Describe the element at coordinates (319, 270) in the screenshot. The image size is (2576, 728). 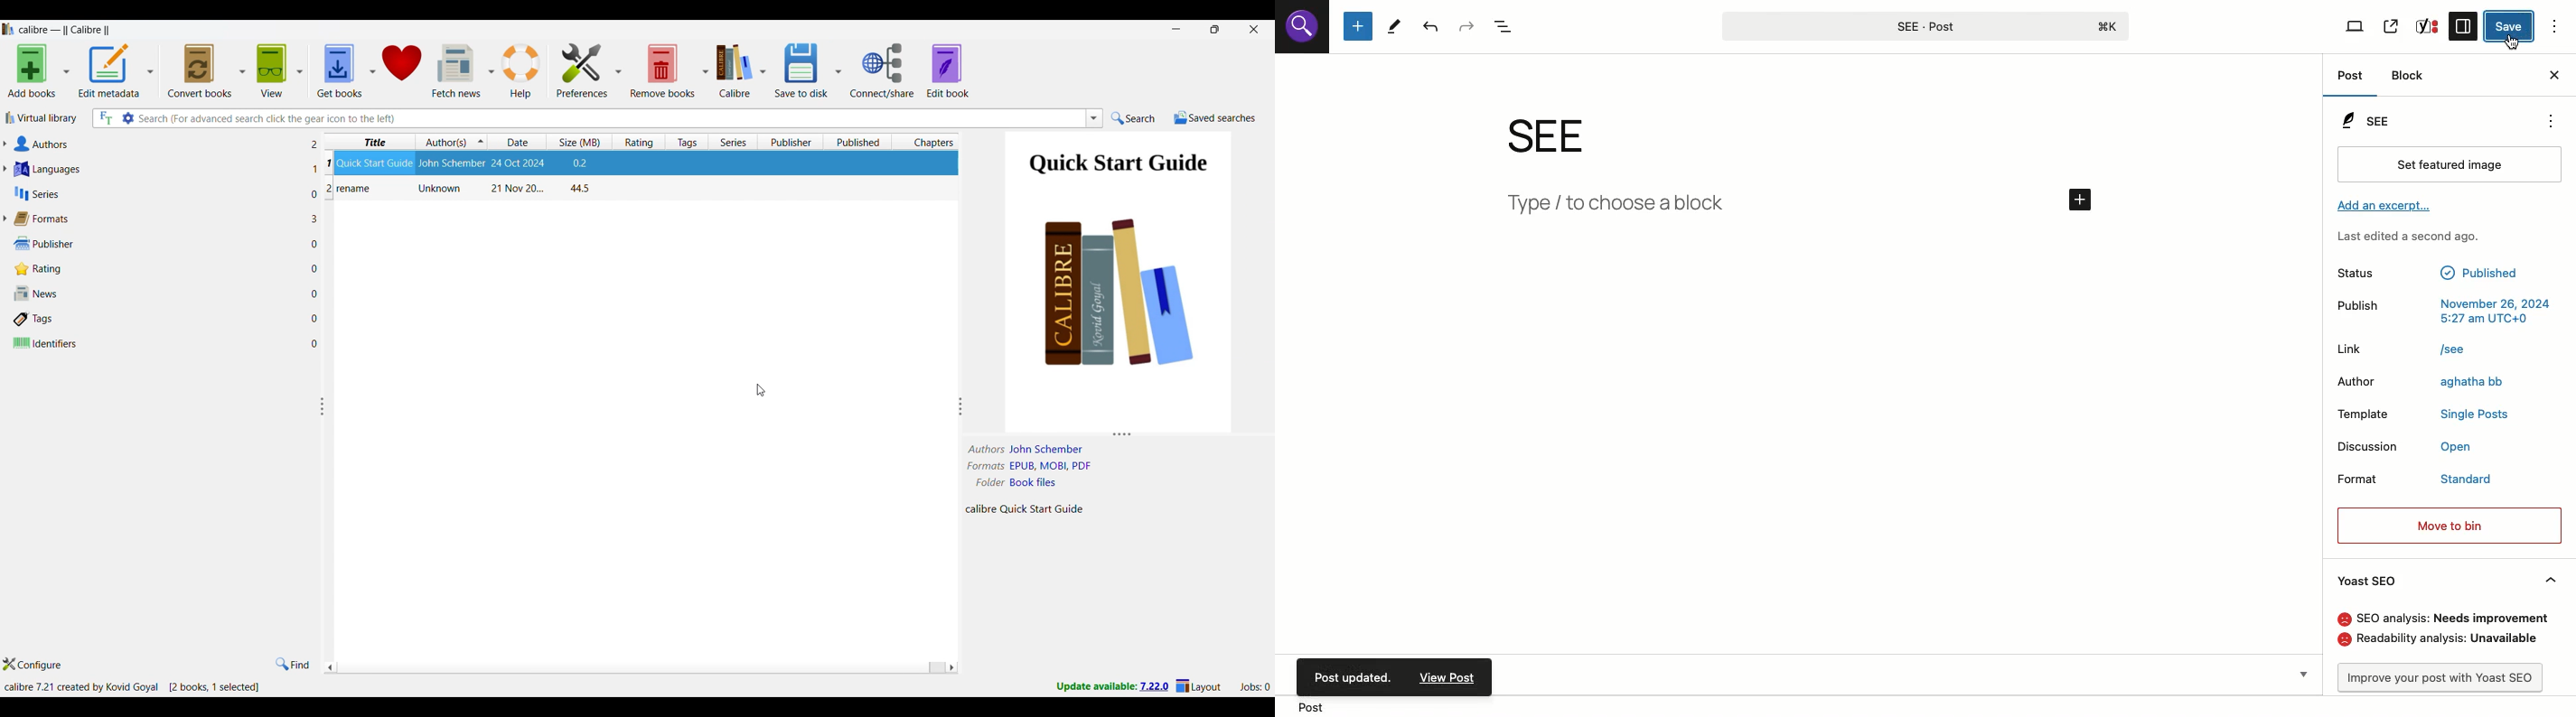
I see `0` at that location.